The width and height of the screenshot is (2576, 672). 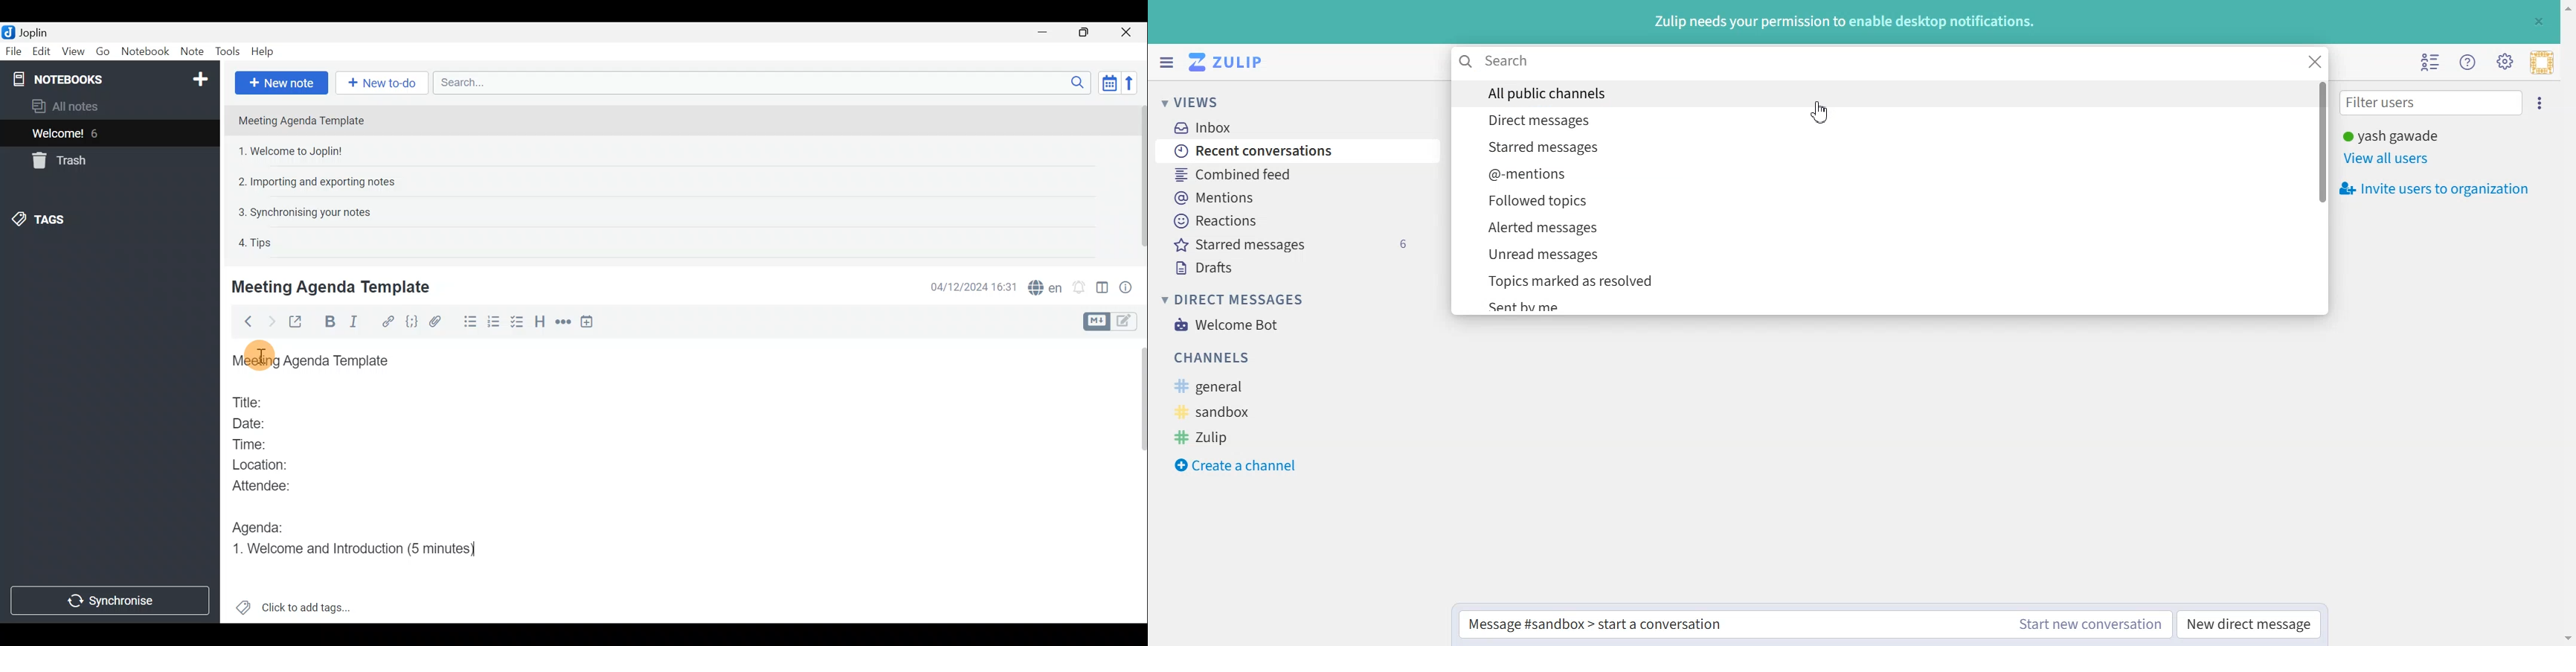 What do you see at coordinates (256, 242) in the screenshot?
I see `4. Tips` at bounding box center [256, 242].